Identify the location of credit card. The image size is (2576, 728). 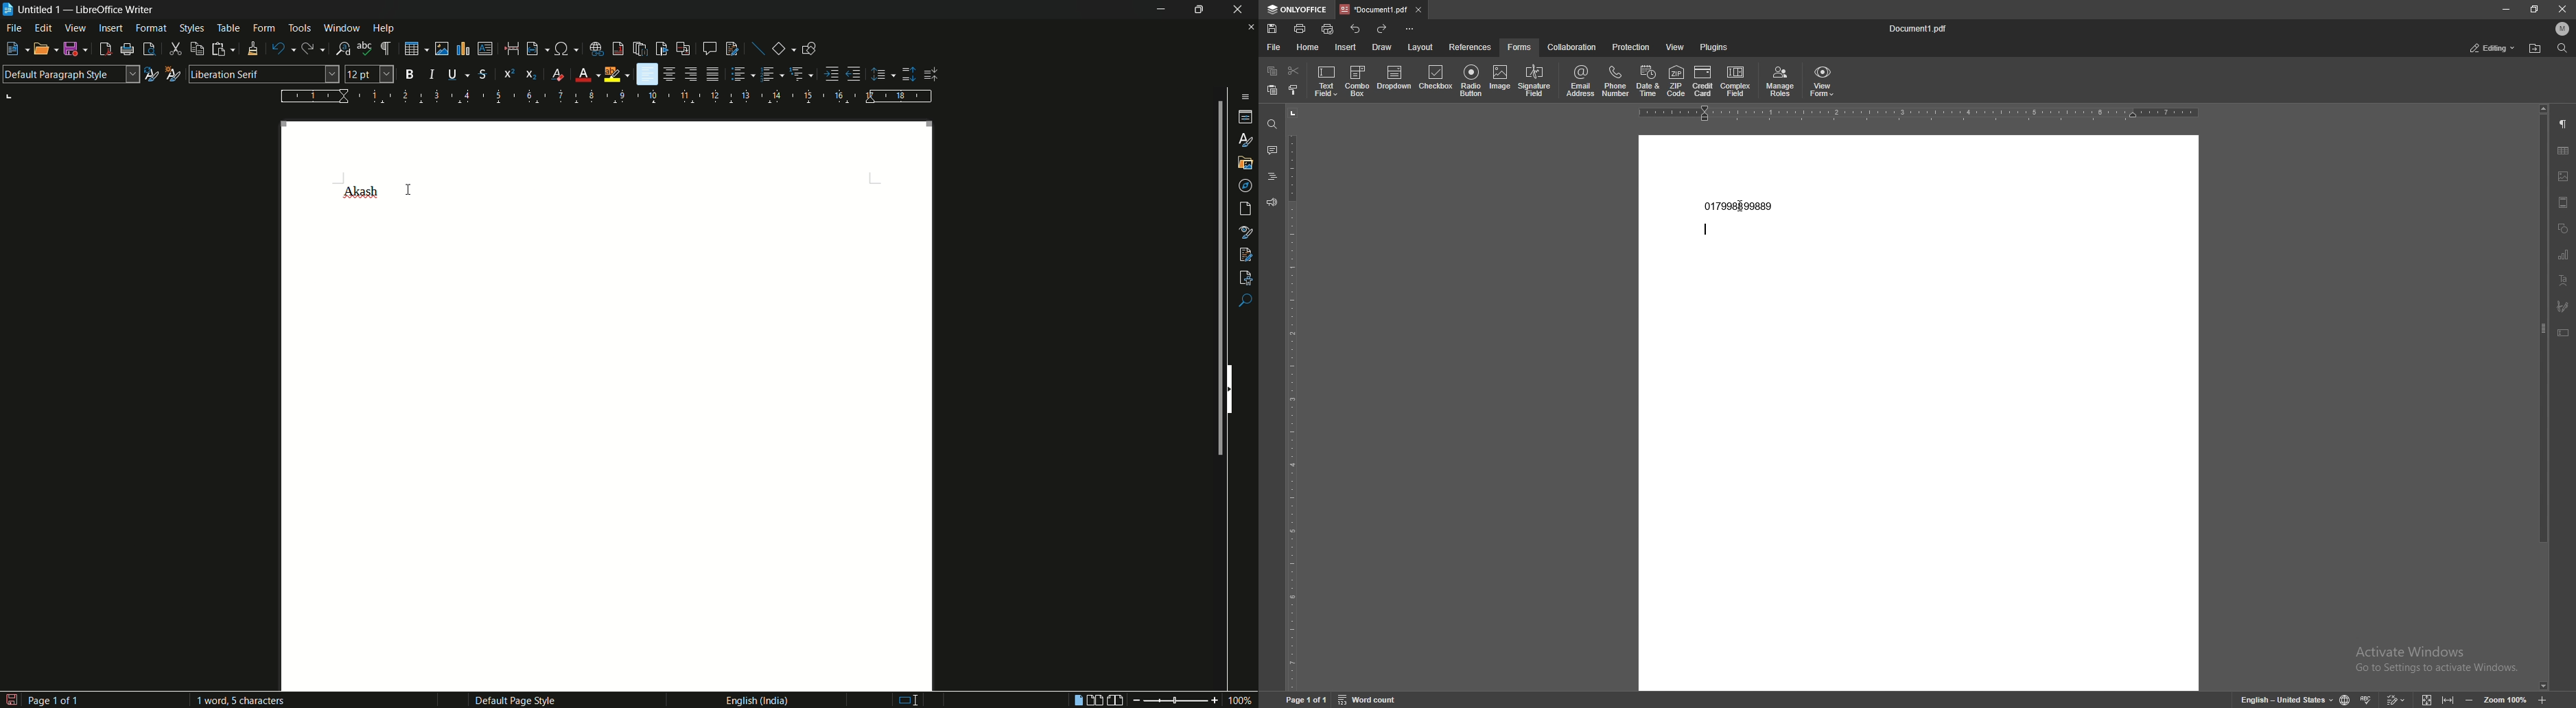
(1703, 82).